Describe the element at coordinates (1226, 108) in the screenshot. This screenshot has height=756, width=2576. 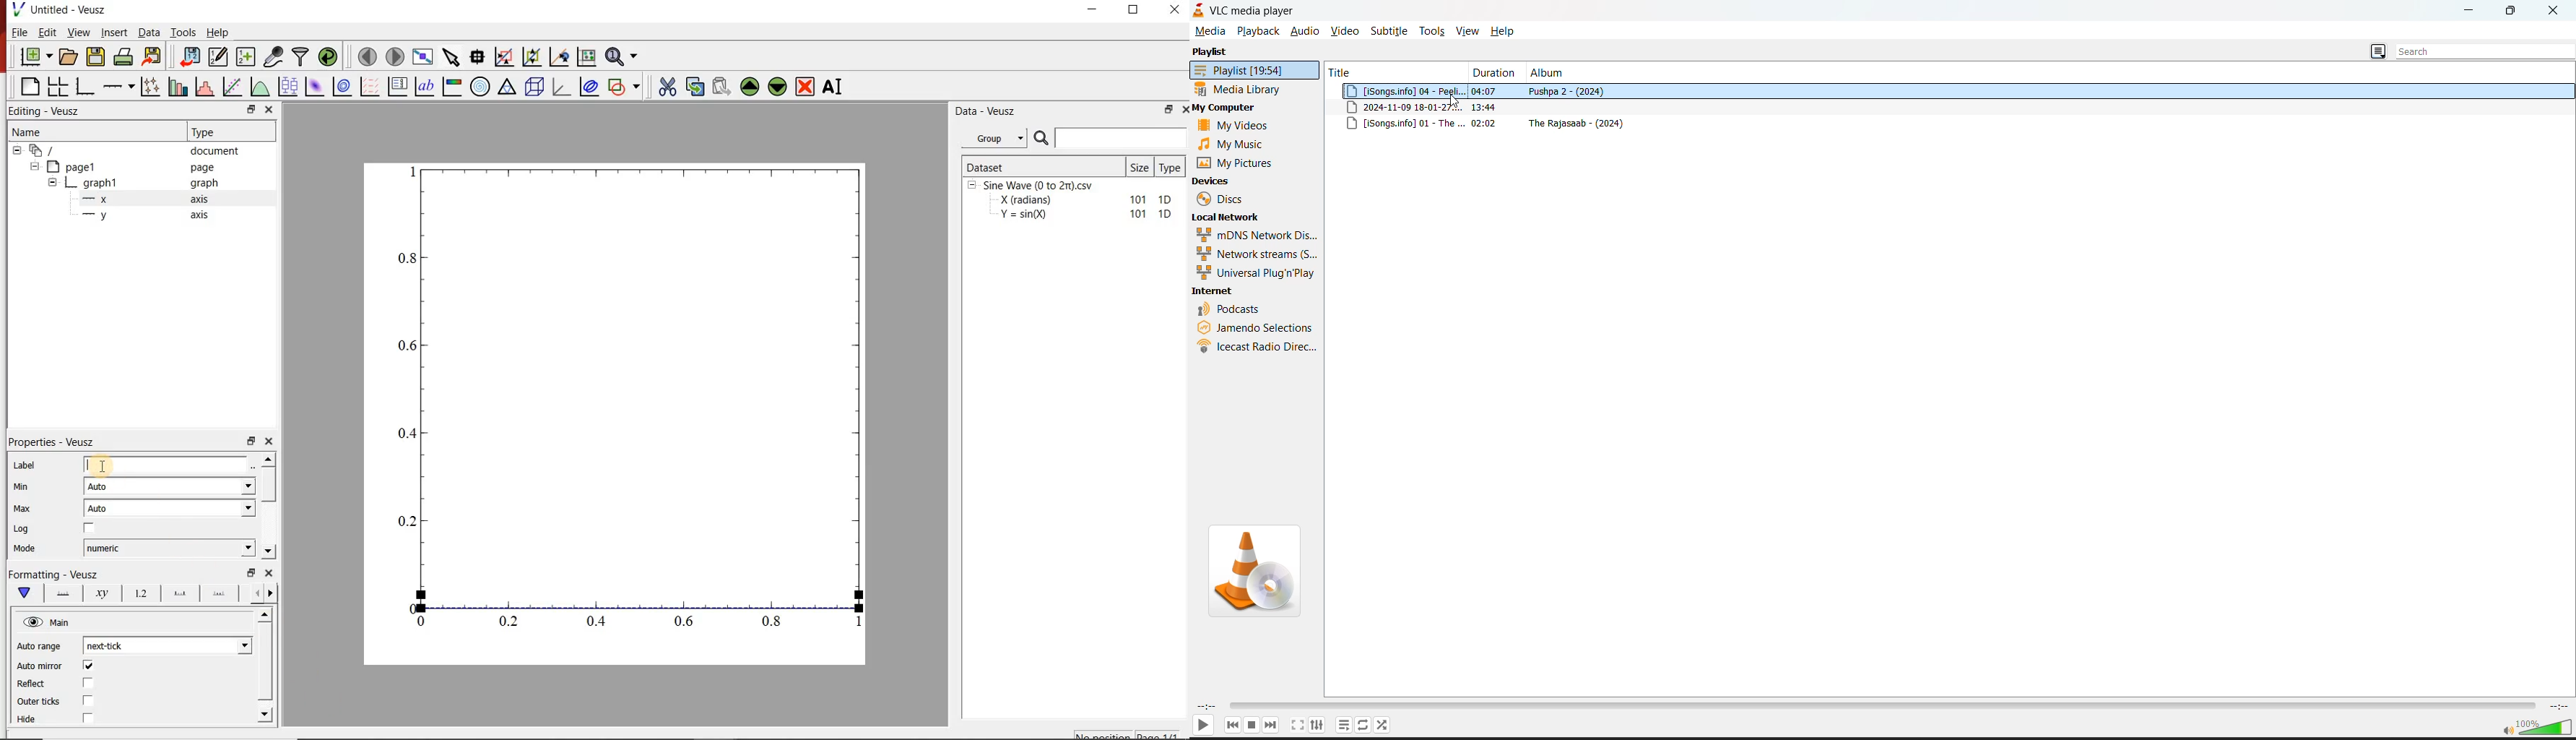
I see `my computer` at that location.